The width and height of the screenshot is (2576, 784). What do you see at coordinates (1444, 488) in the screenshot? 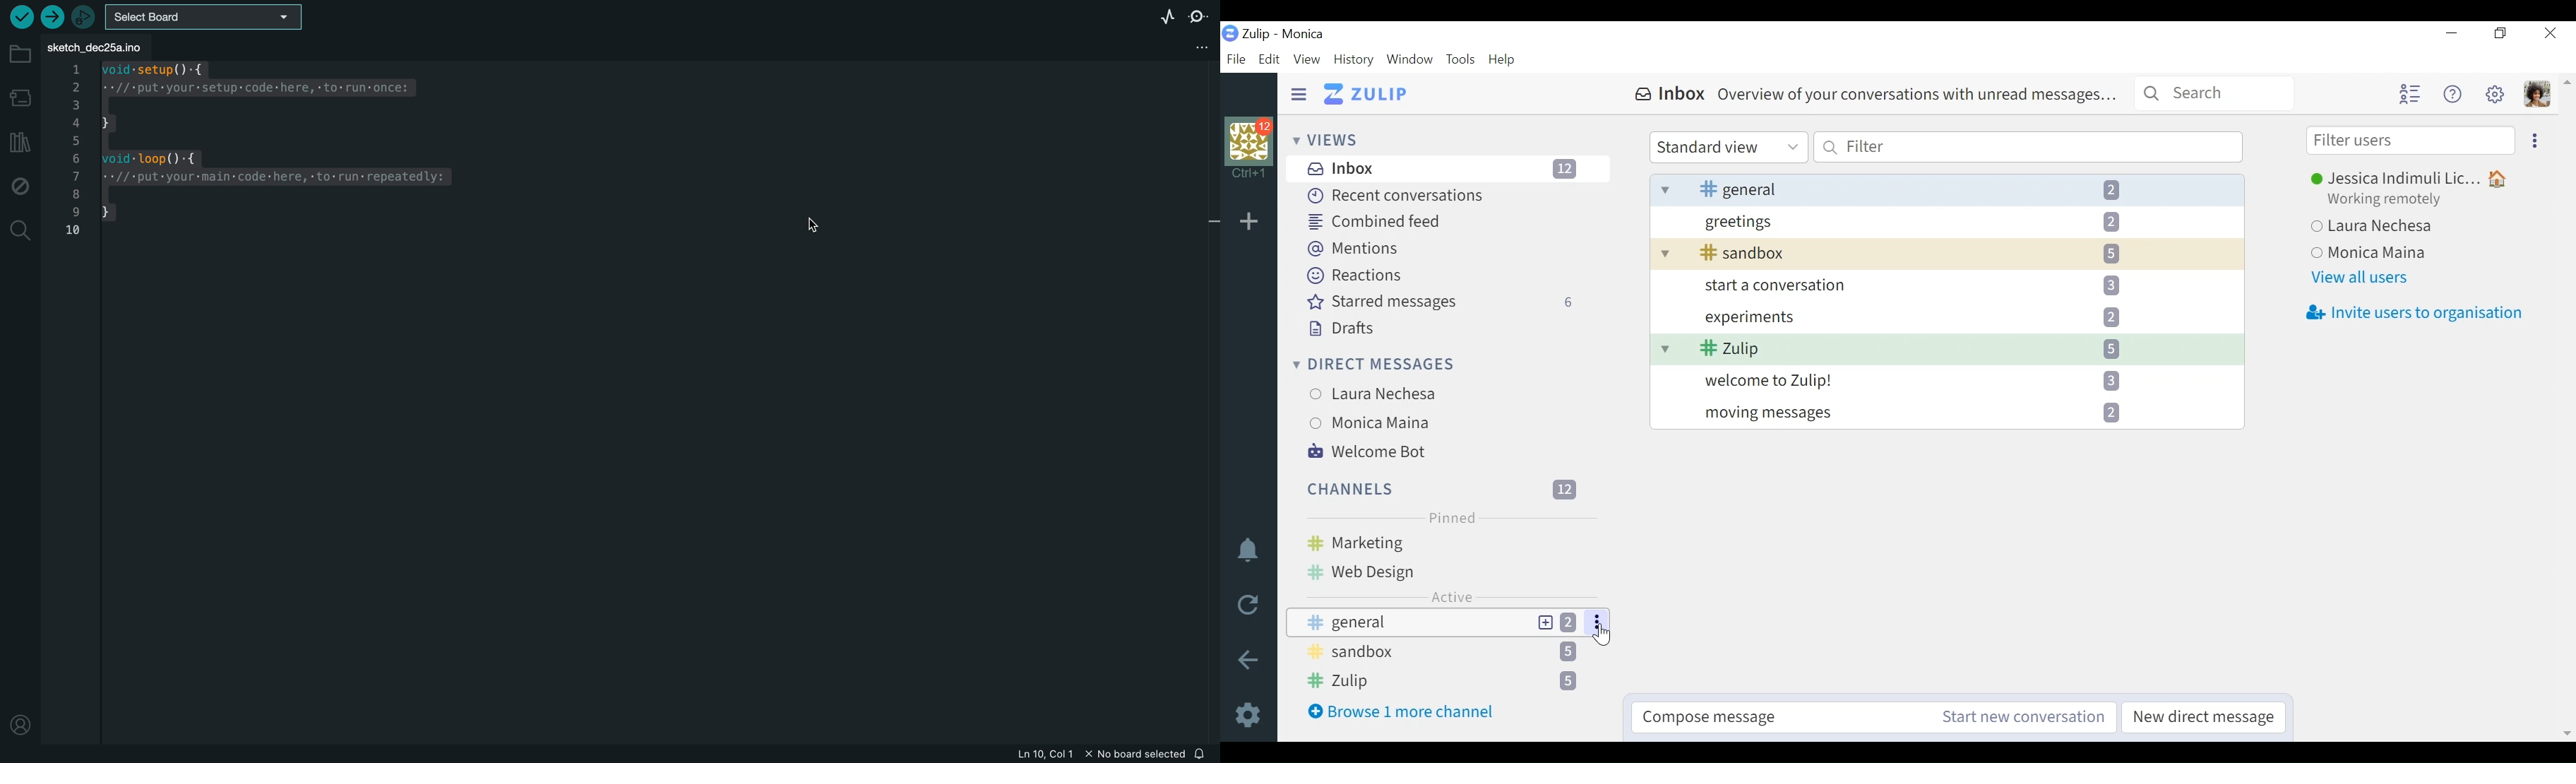
I see `Channels 12` at bounding box center [1444, 488].